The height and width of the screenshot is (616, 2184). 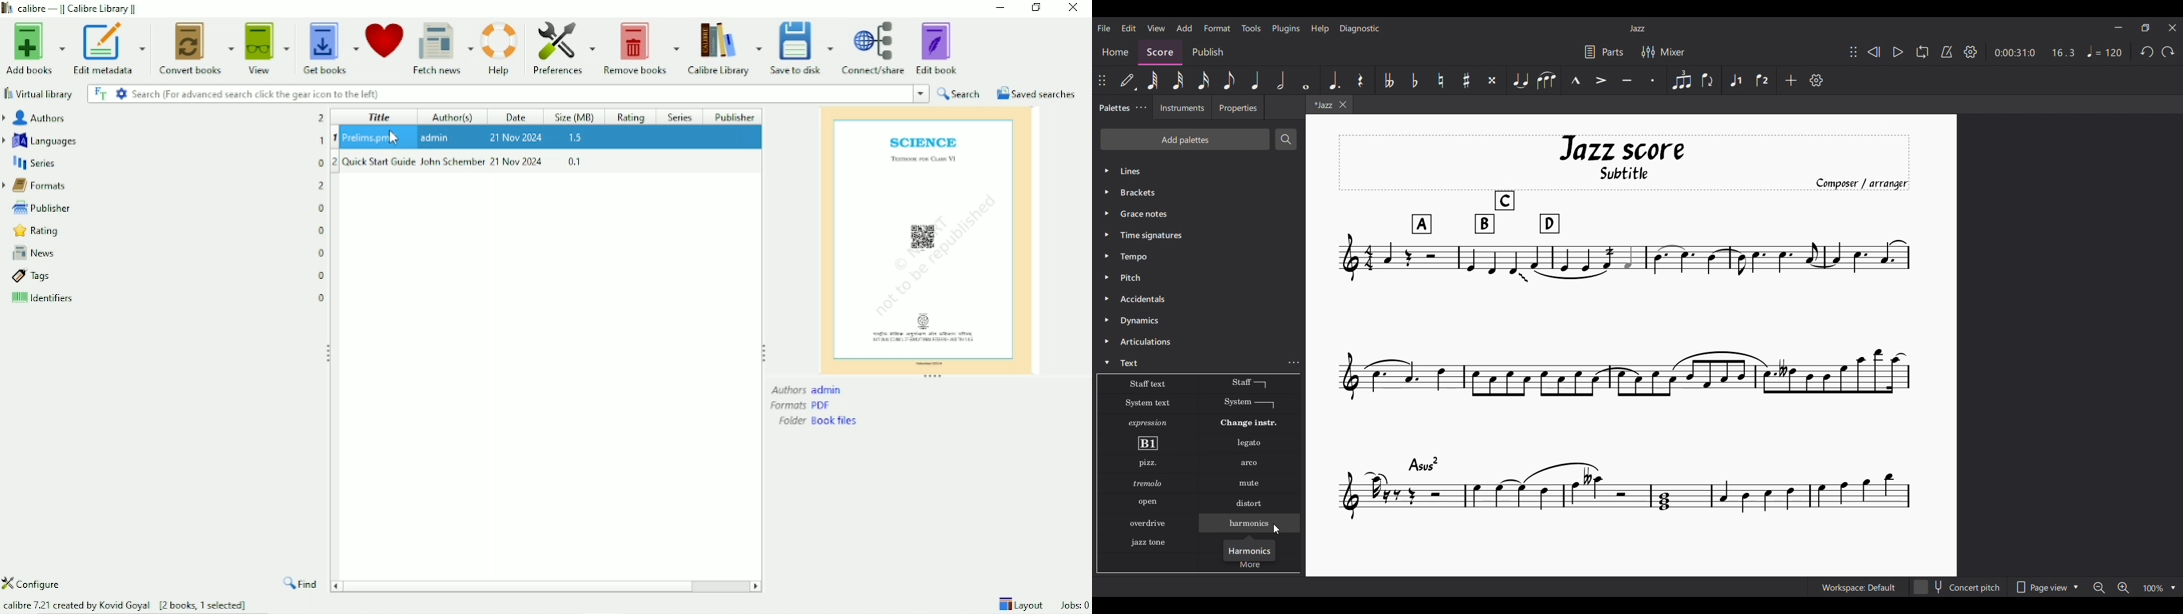 I want to click on Tie, so click(x=1521, y=80).